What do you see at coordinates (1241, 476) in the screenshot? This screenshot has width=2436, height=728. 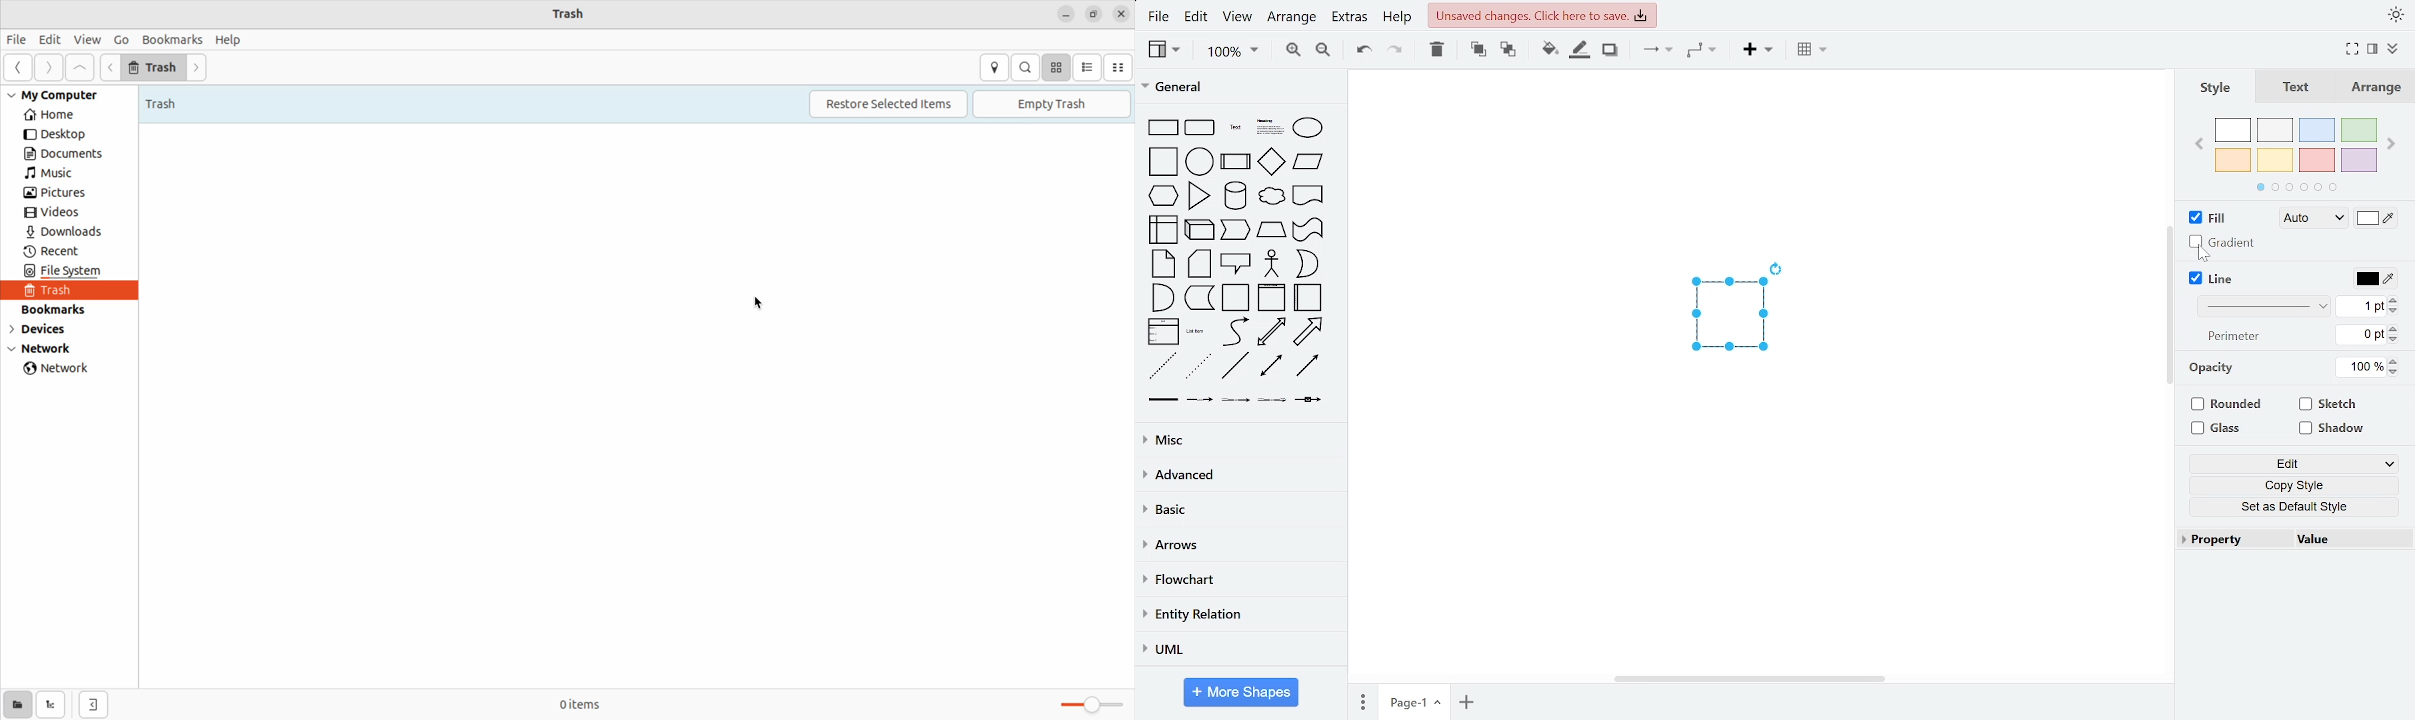 I see `advanced` at bounding box center [1241, 476].